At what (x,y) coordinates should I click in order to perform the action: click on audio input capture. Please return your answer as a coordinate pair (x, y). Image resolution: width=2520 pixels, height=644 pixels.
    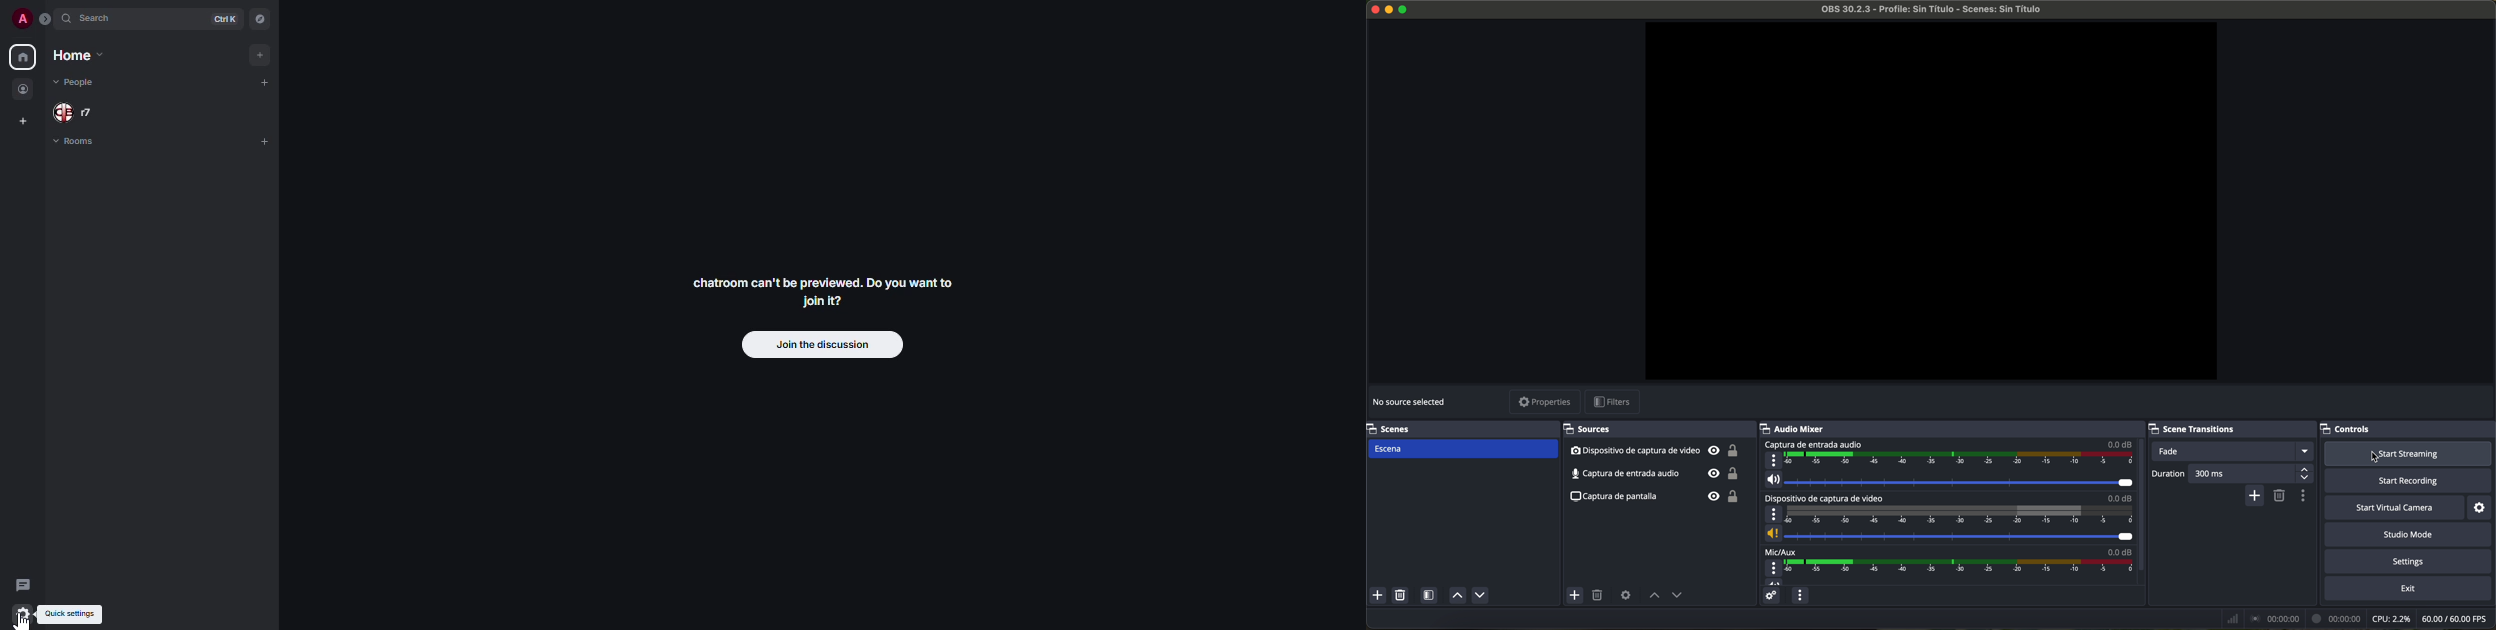
    Looking at the image, I should click on (1947, 465).